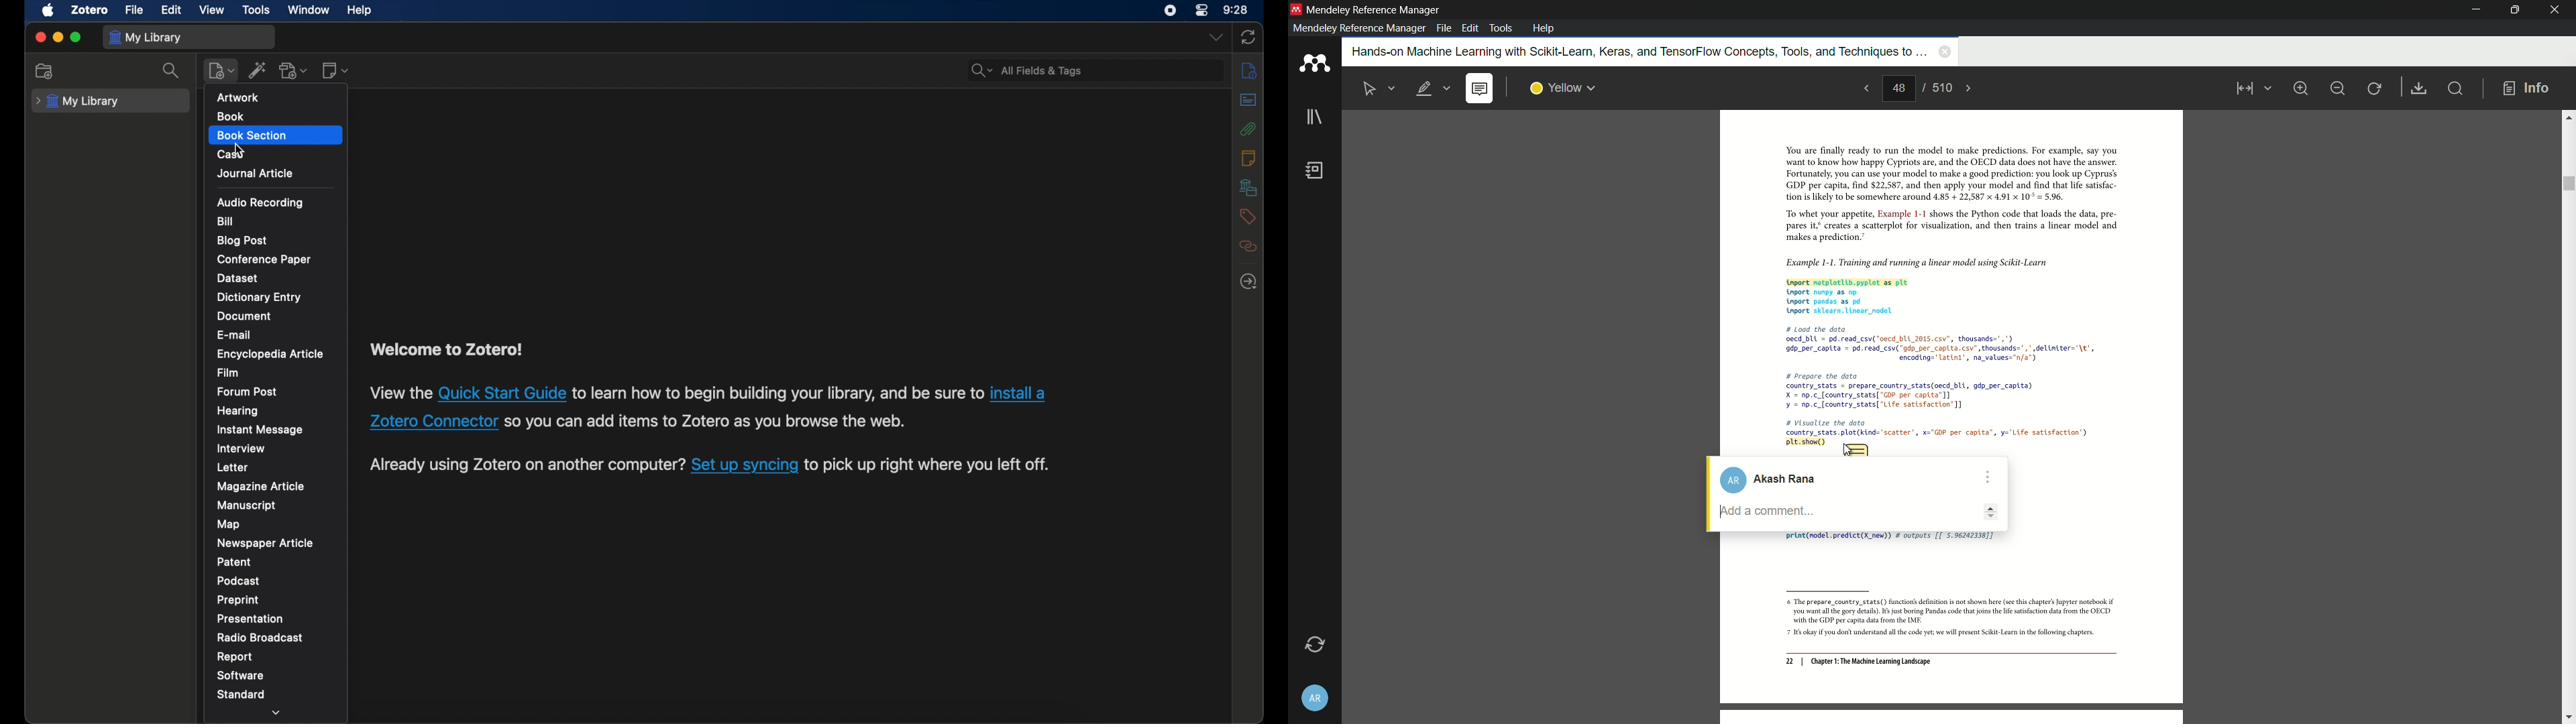 This screenshot has height=728, width=2576. What do you see at coordinates (1314, 64) in the screenshot?
I see `app icon` at bounding box center [1314, 64].